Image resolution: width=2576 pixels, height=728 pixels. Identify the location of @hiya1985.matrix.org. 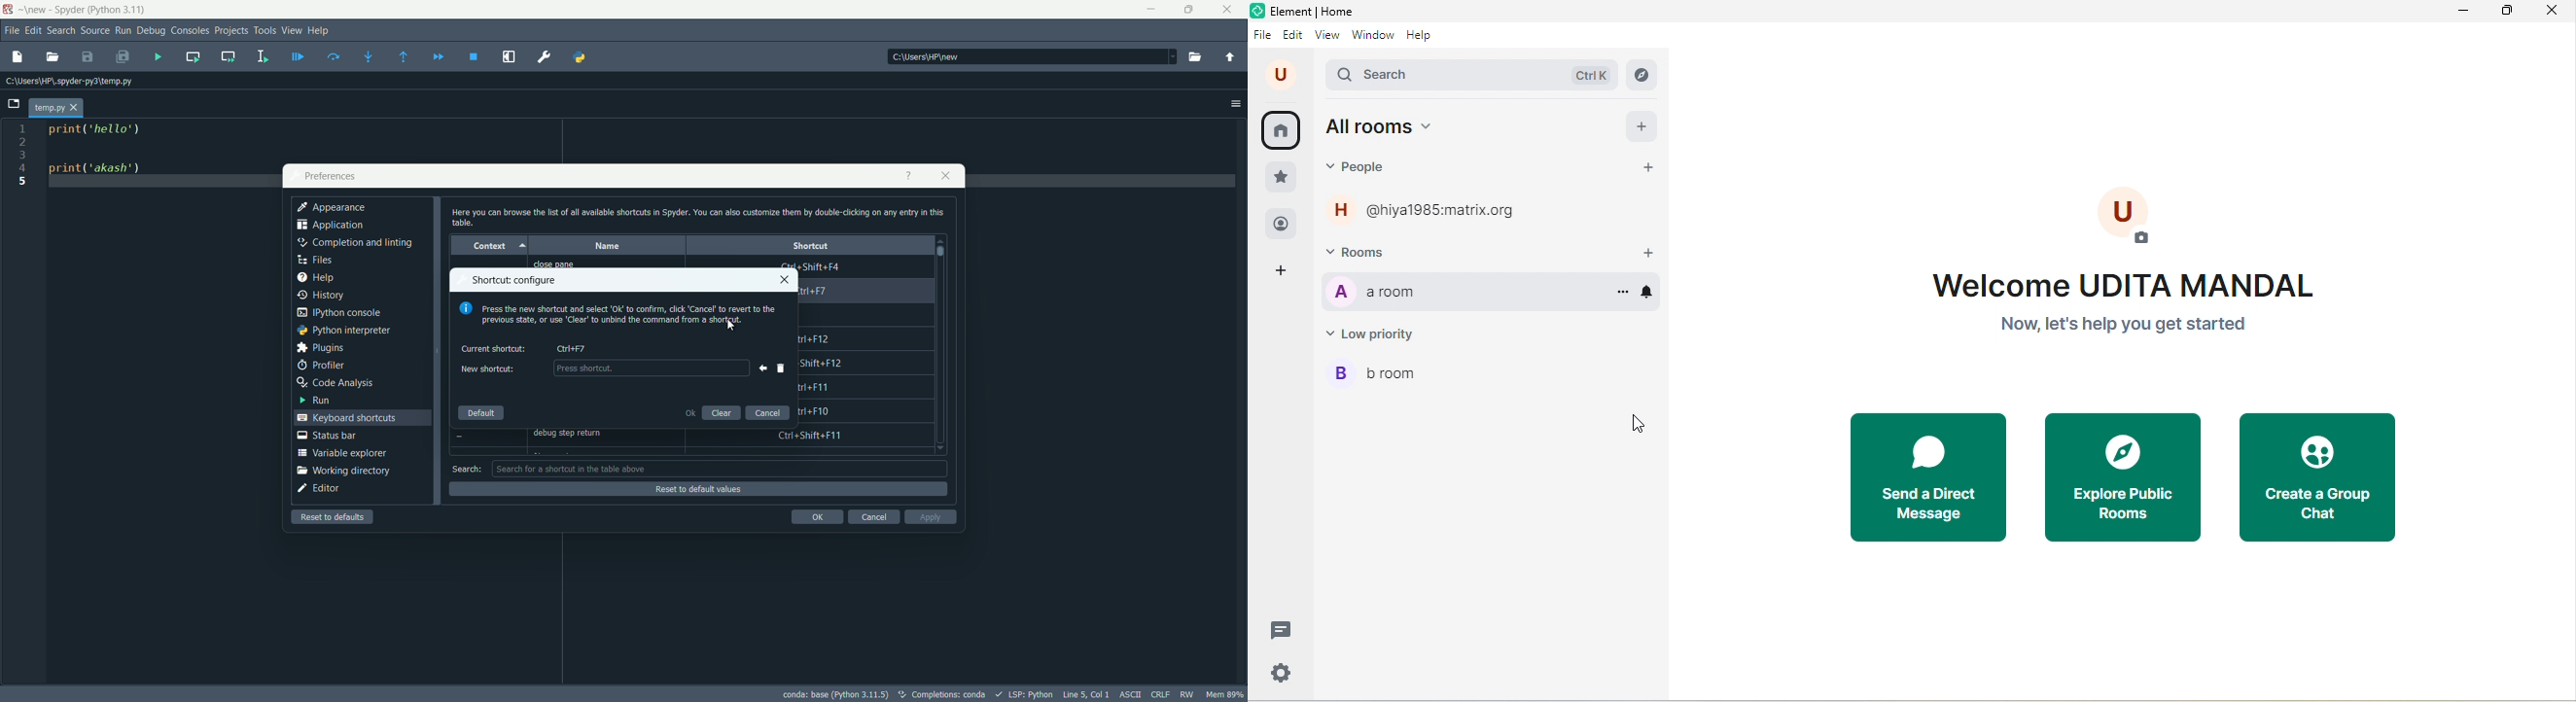
(1451, 210).